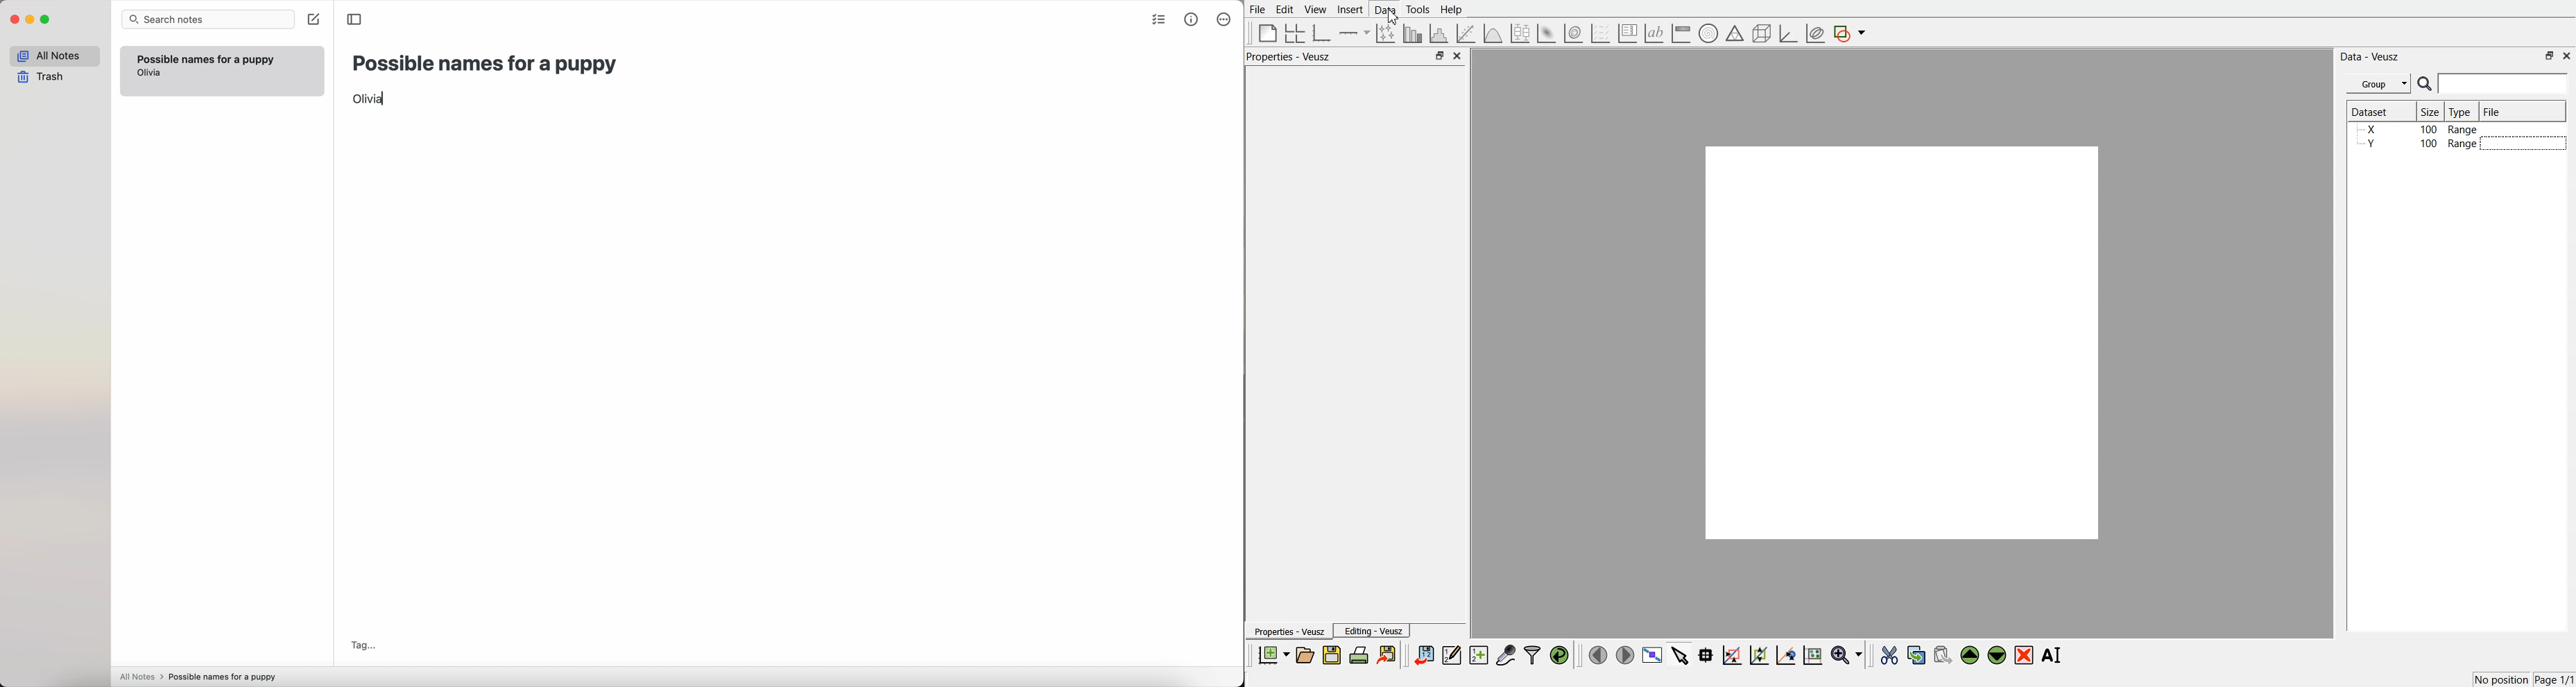 The height and width of the screenshot is (700, 2576). Describe the element at coordinates (1520, 33) in the screenshot. I see `Plot box plots` at that location.